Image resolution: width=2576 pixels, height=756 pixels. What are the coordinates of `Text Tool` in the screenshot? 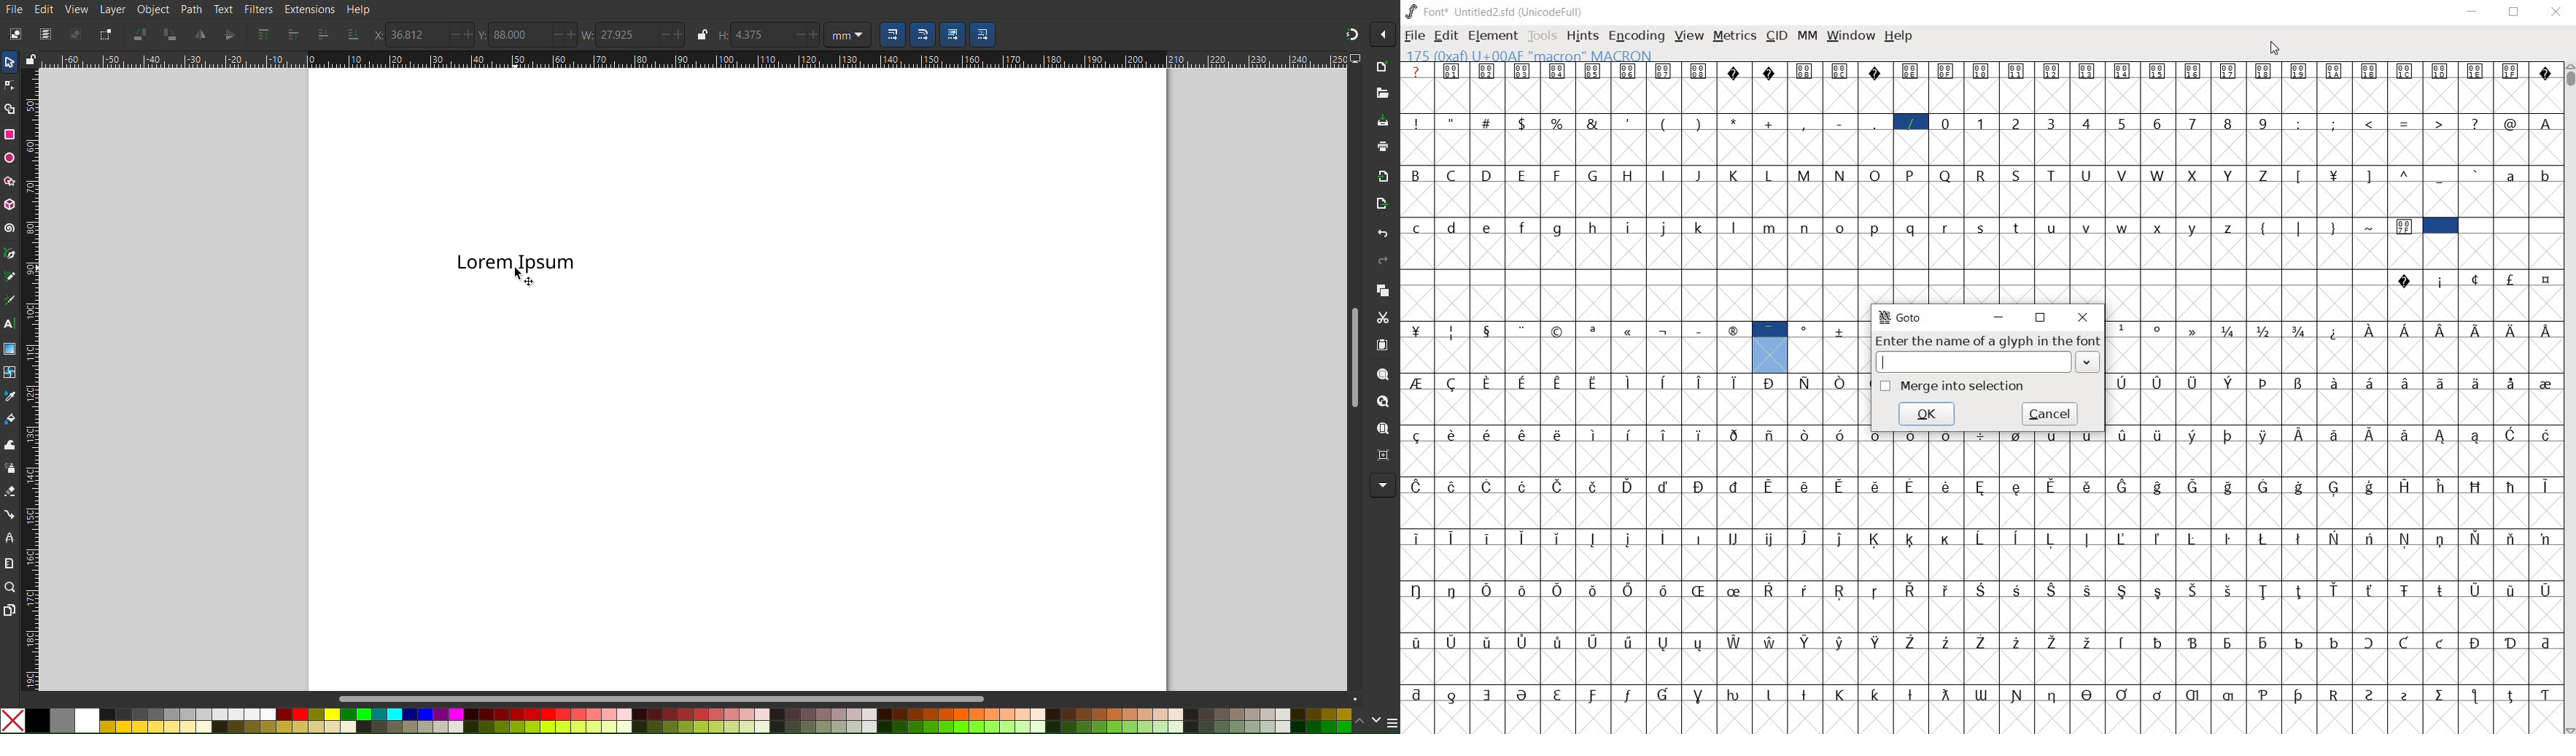 It's located at (9, 324).